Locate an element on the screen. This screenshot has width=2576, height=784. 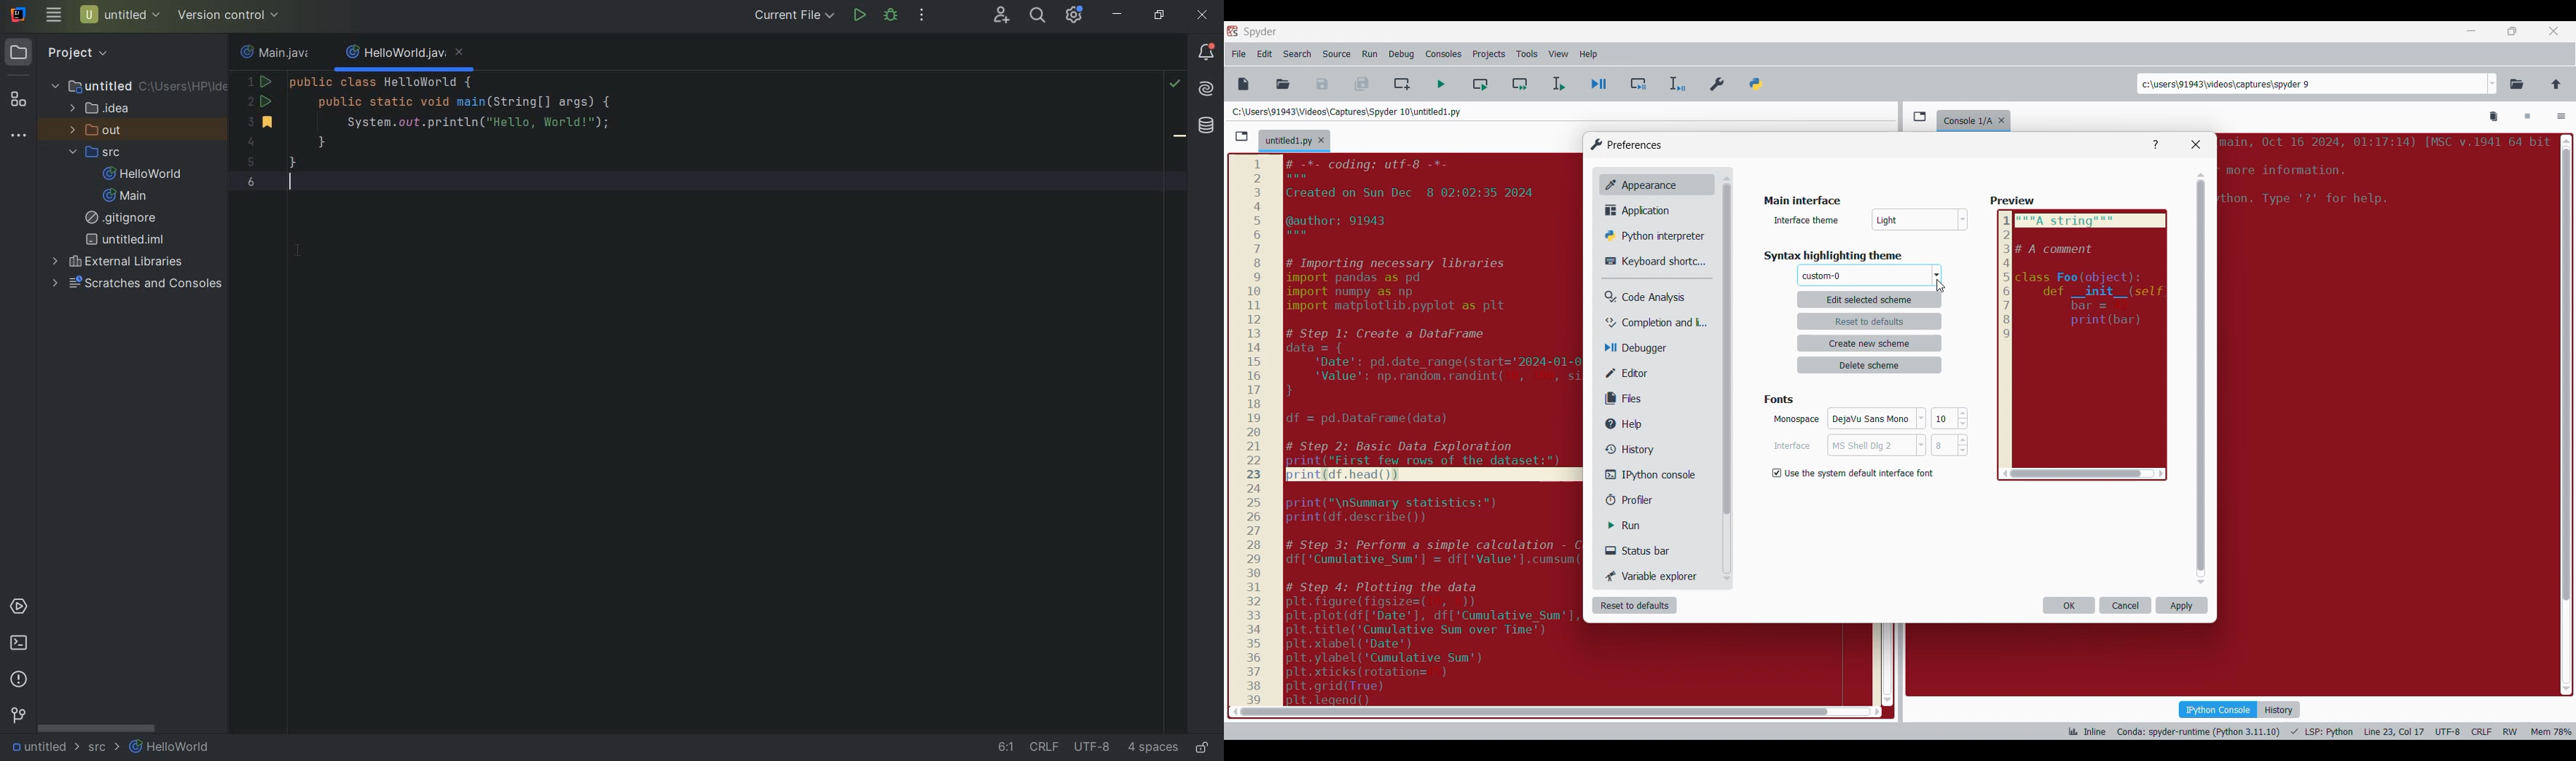
Edit menu is located at coordinates (1265, 54).